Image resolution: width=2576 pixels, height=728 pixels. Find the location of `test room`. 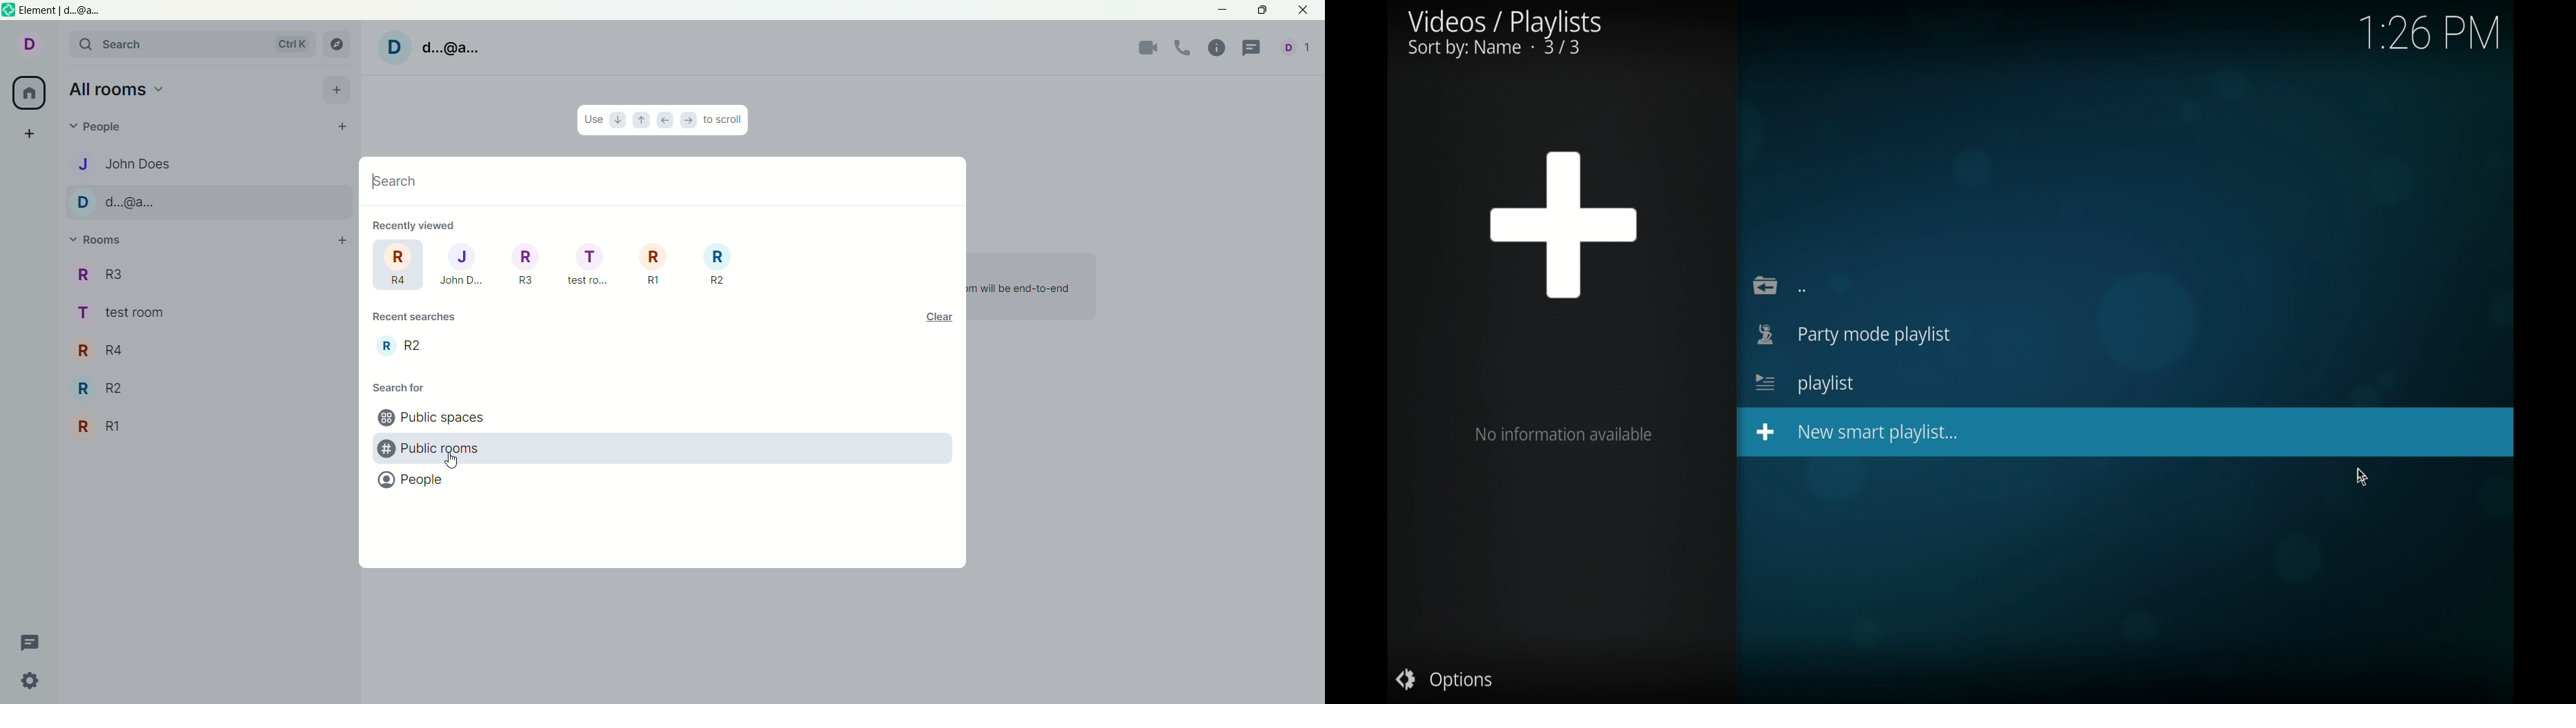

test room is located at coordinates (210, 313).